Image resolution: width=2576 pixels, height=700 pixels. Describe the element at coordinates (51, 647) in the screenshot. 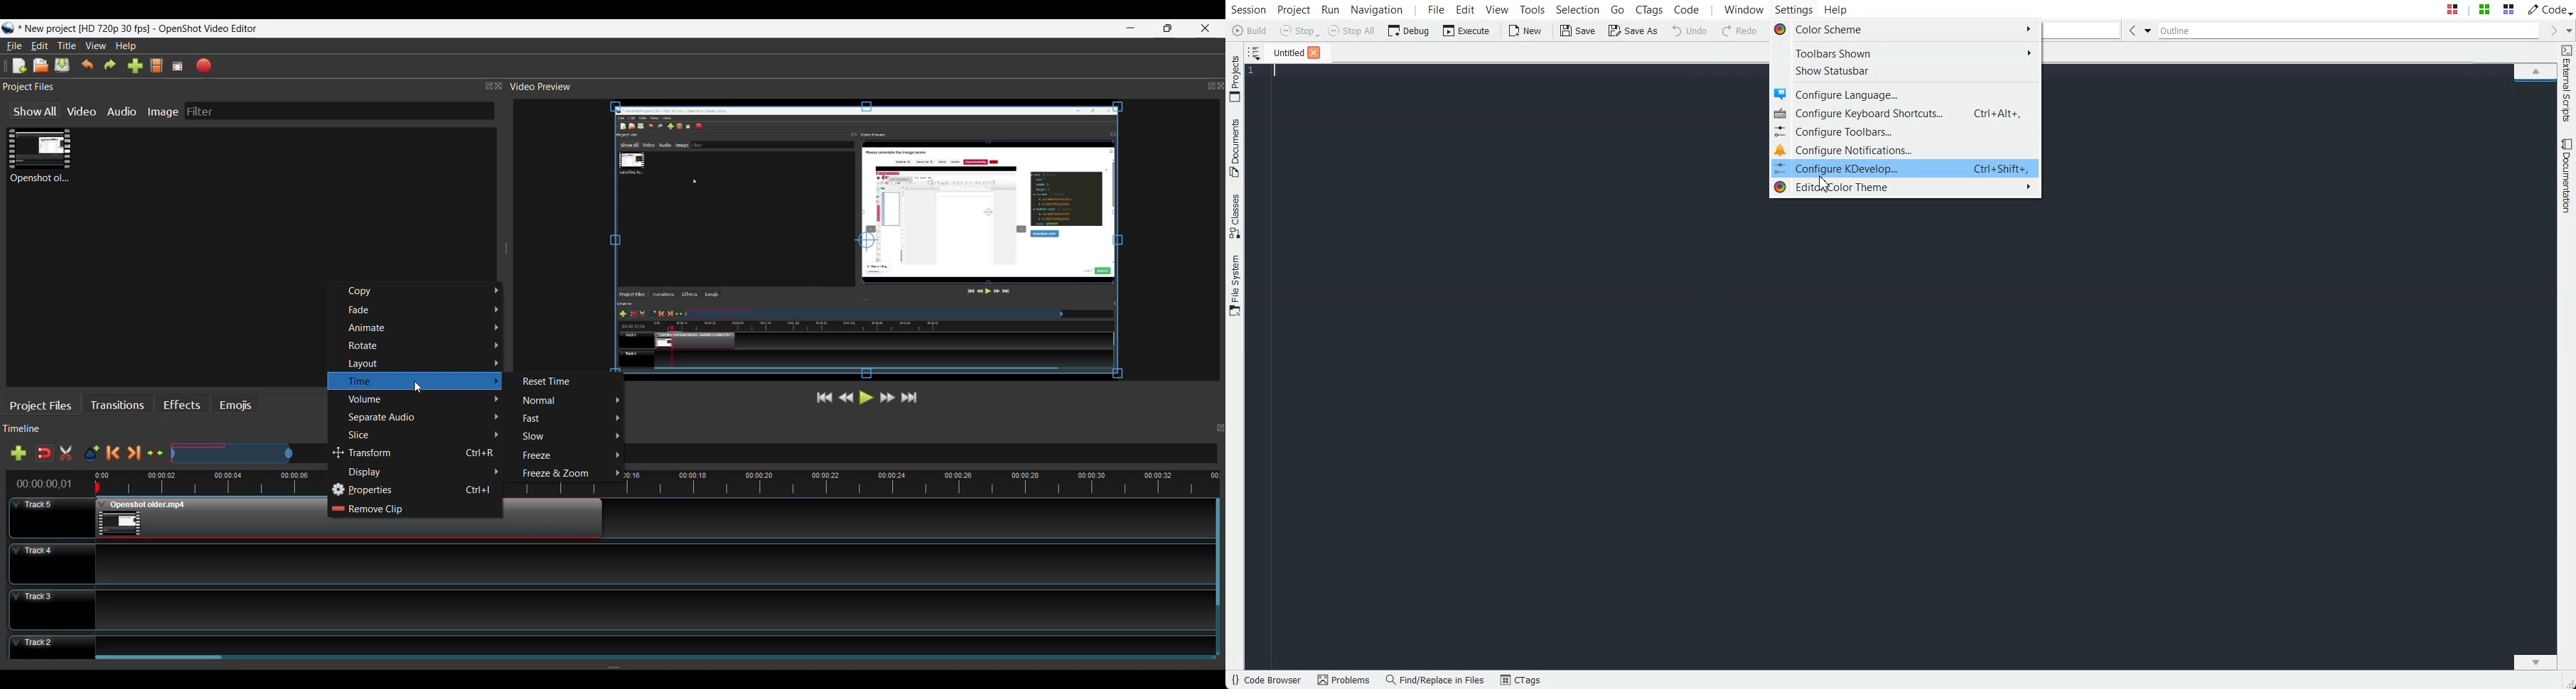

I see `Track Header` at that location.